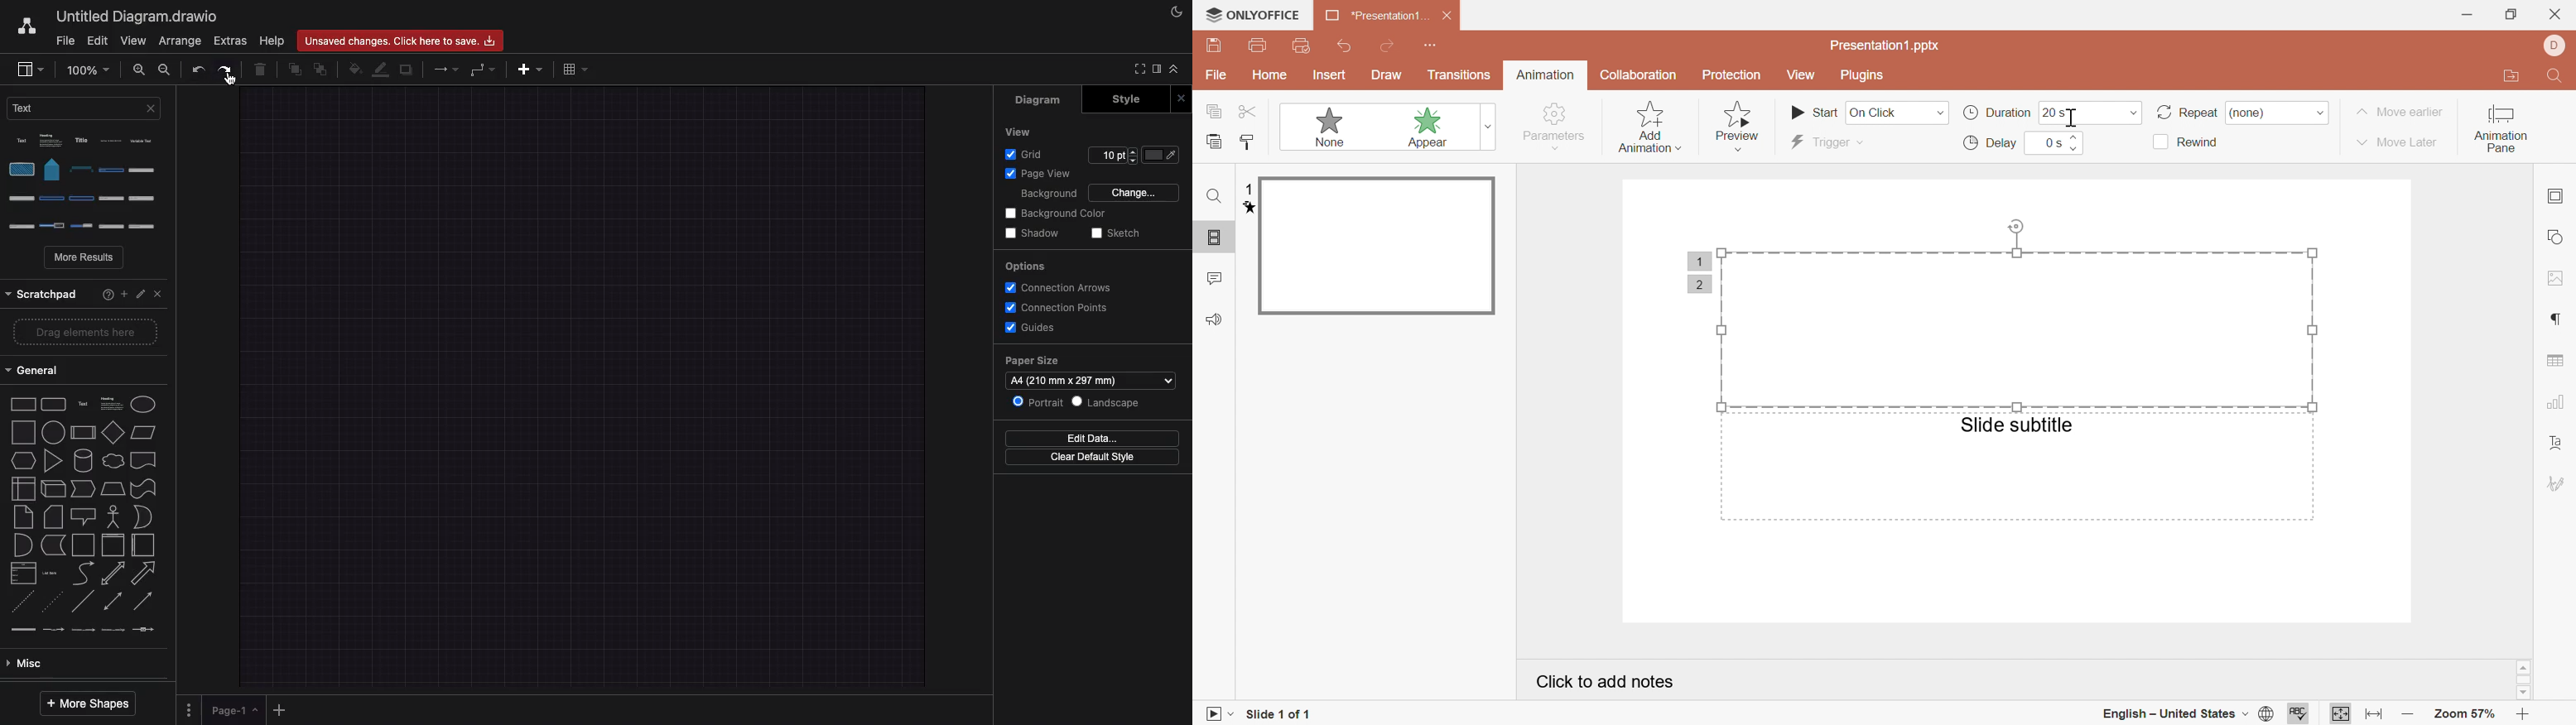  Describe the element at coordinates (1178, 70) in the screenshot. I see `Collapse` at that location.